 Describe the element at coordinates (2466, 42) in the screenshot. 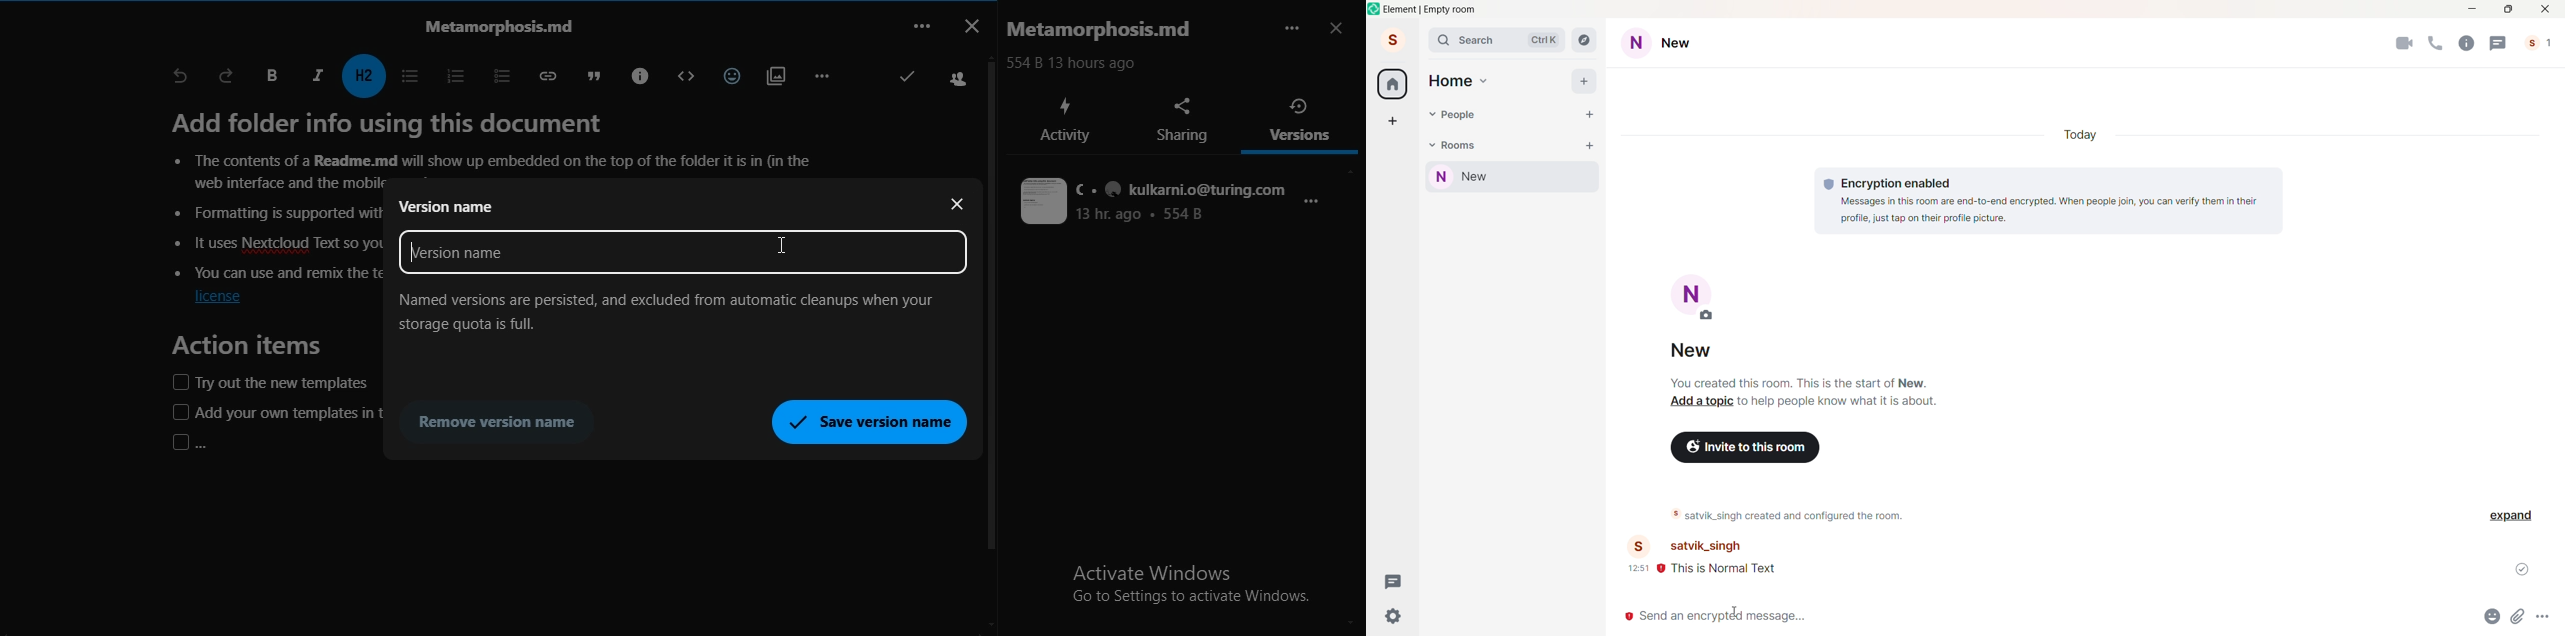

I see `Room Info` at that location.